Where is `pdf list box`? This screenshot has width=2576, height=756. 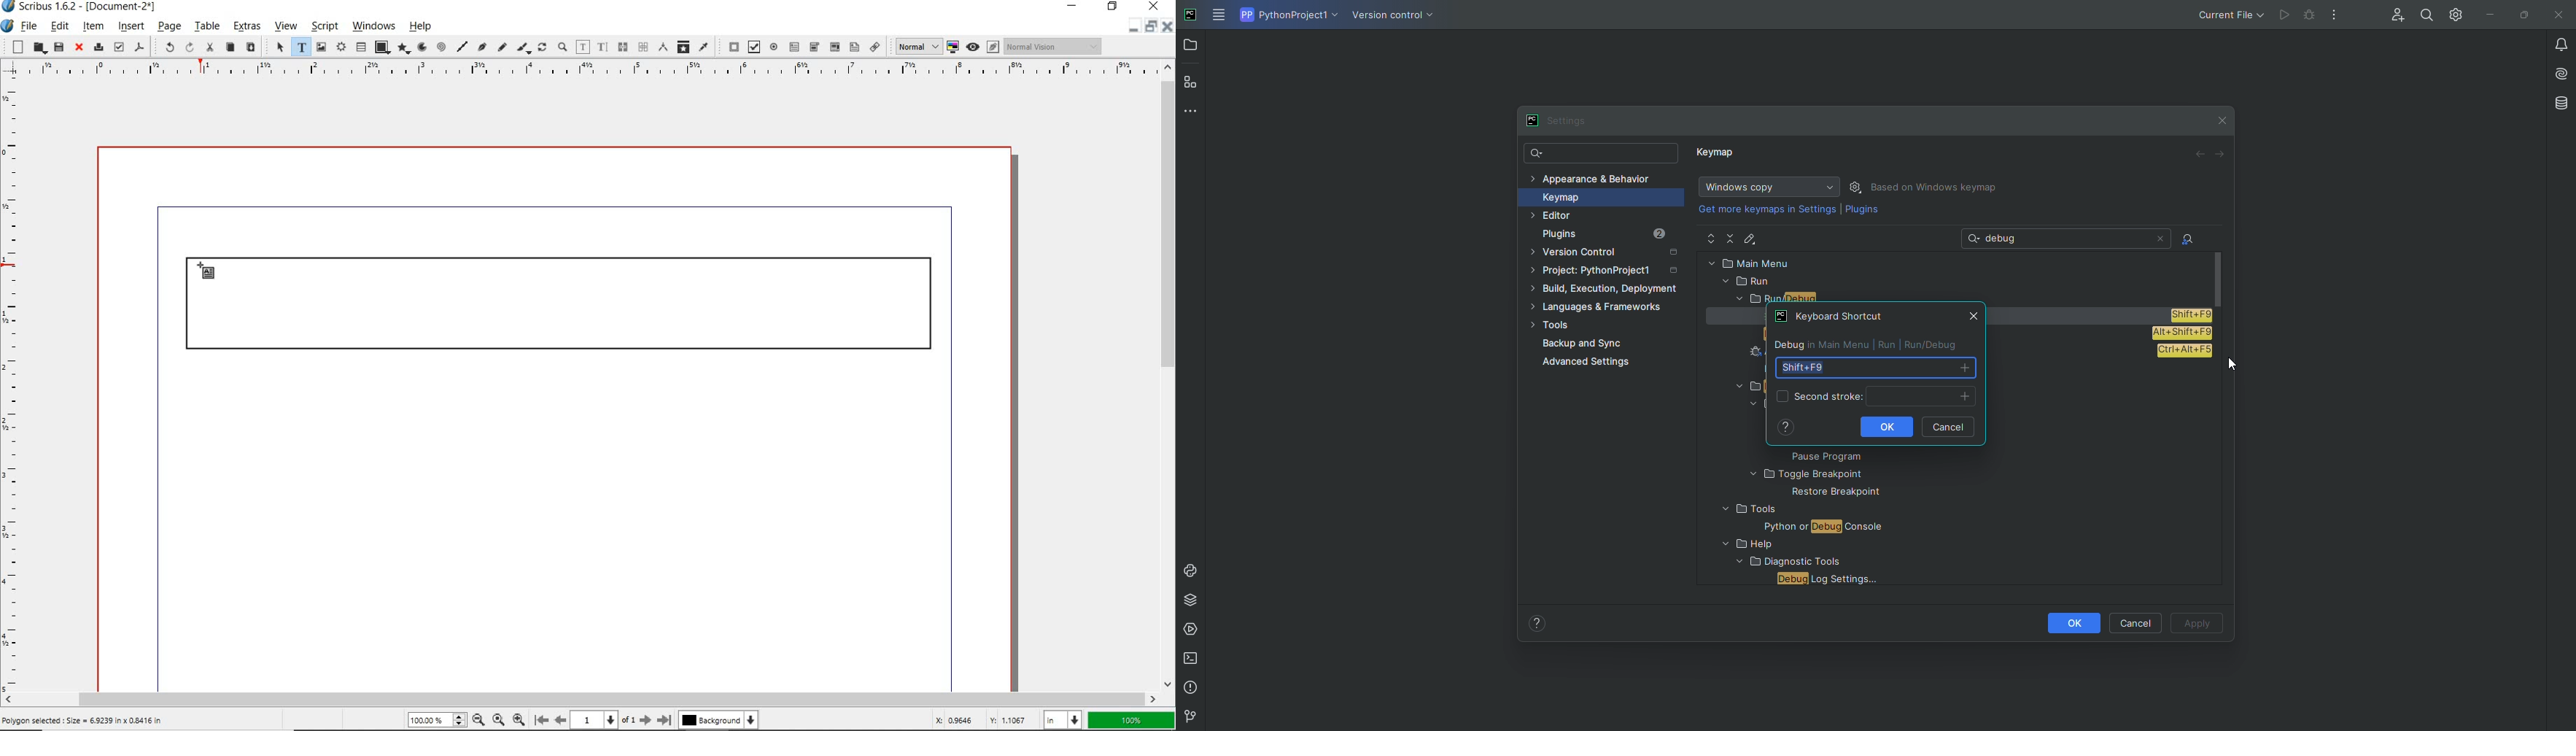 pdf list box is located at coordinates (853, 46).